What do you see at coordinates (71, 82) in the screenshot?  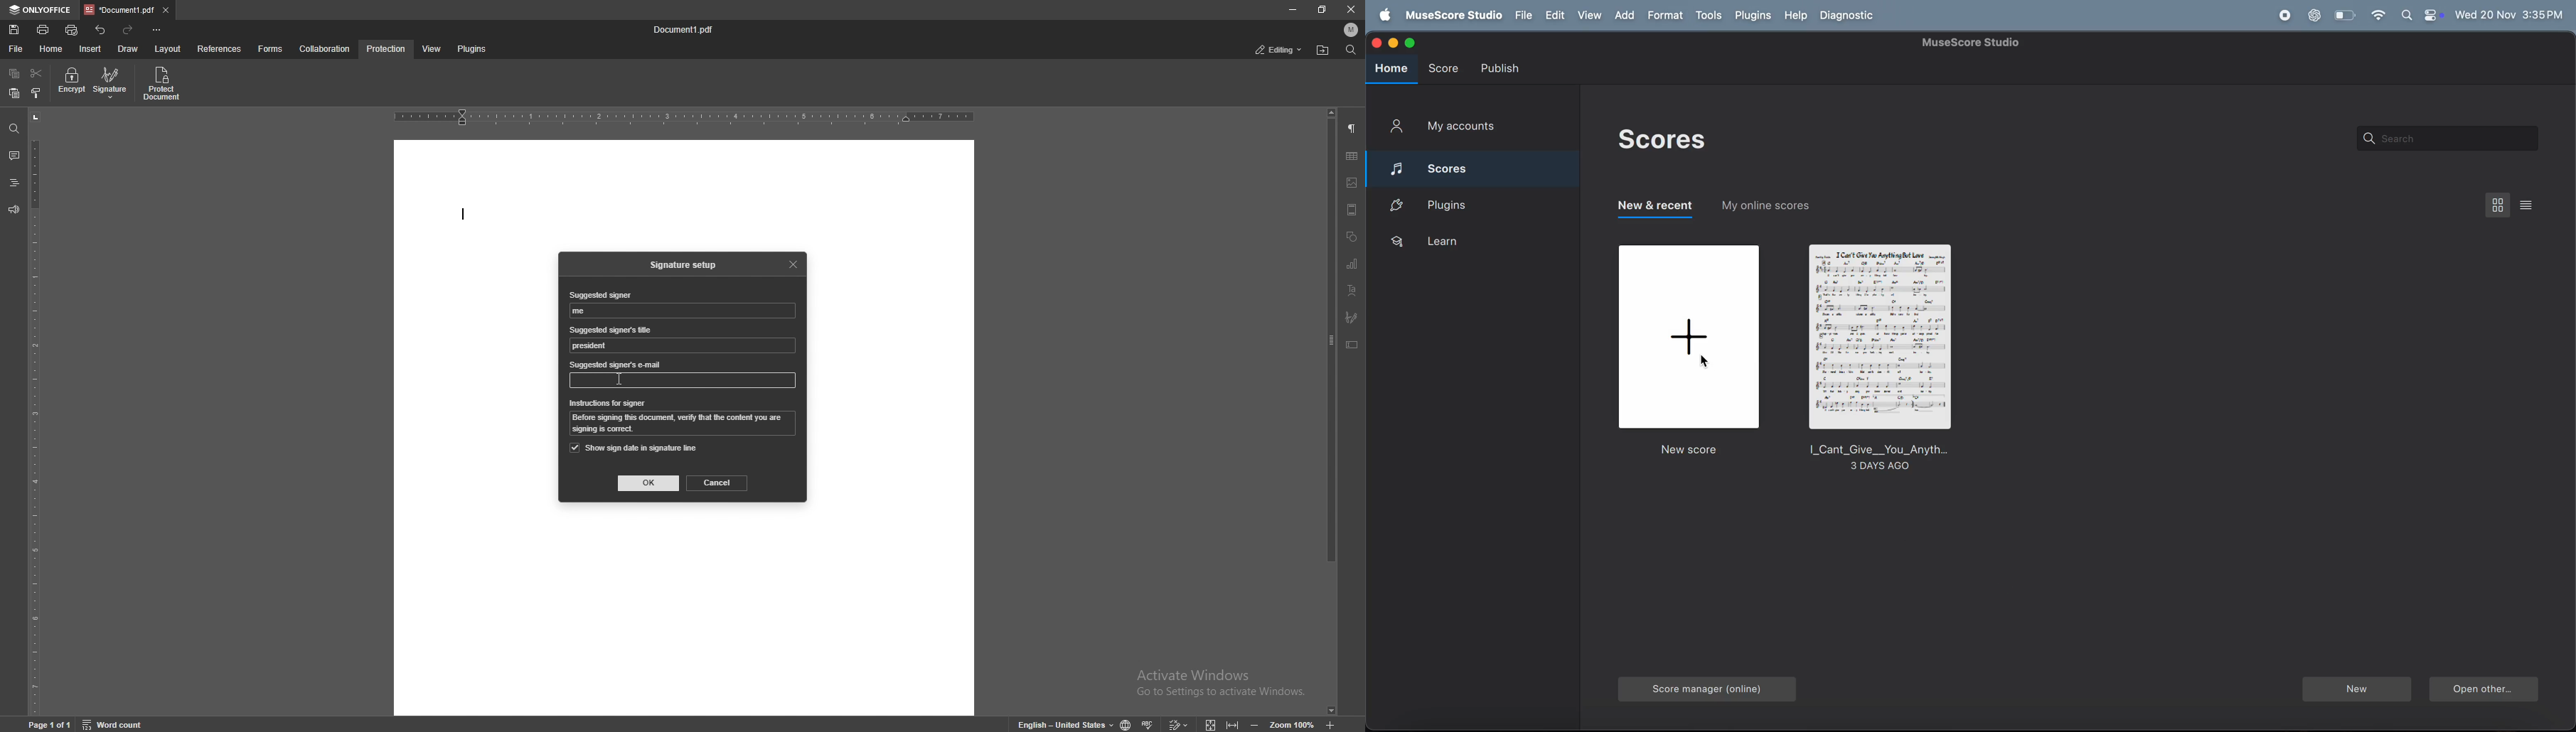 I see `encrypt` at bounding box center [71, 82].